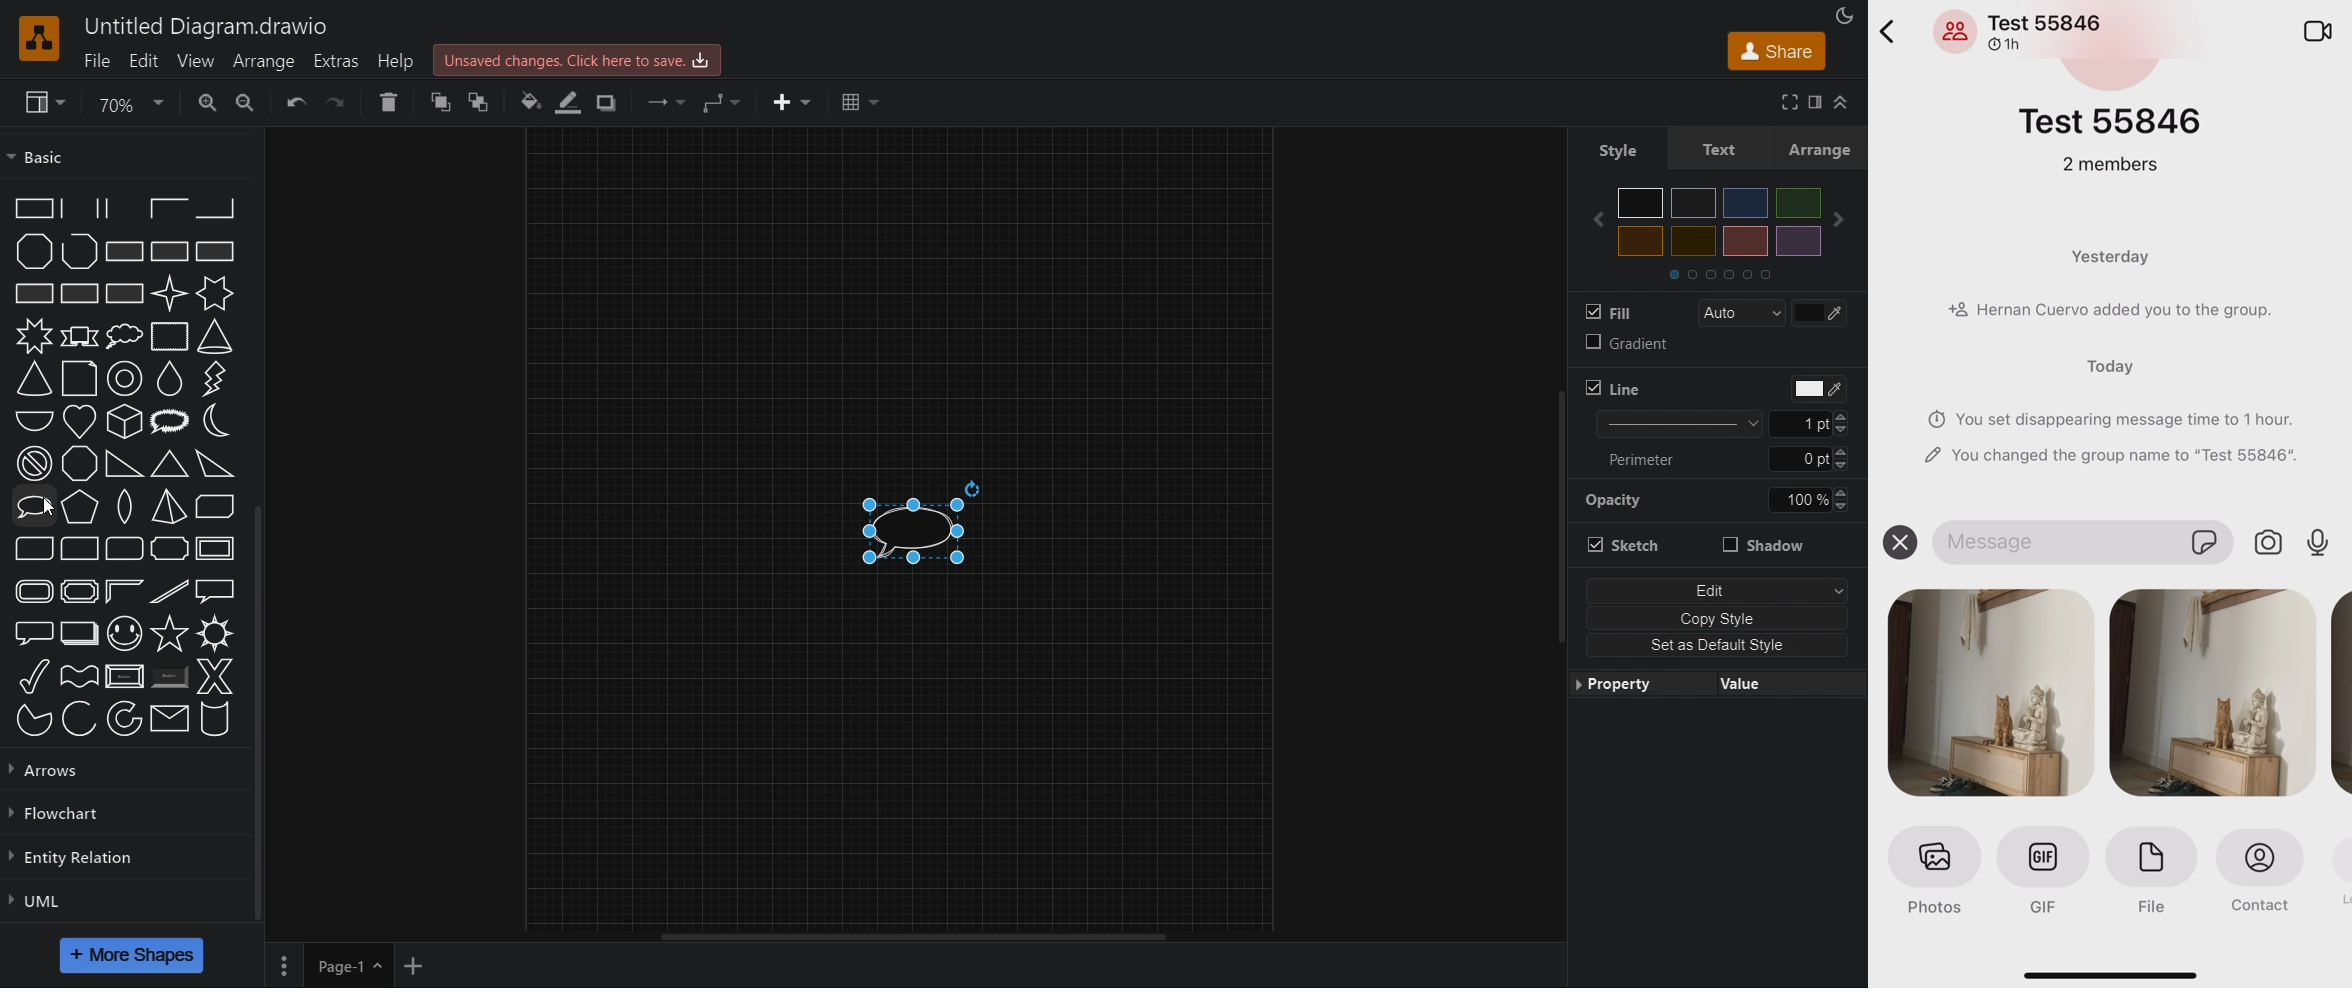  Describe the element at coordinates (610, 102) in the screenshot. I see `Shadow` at that location.